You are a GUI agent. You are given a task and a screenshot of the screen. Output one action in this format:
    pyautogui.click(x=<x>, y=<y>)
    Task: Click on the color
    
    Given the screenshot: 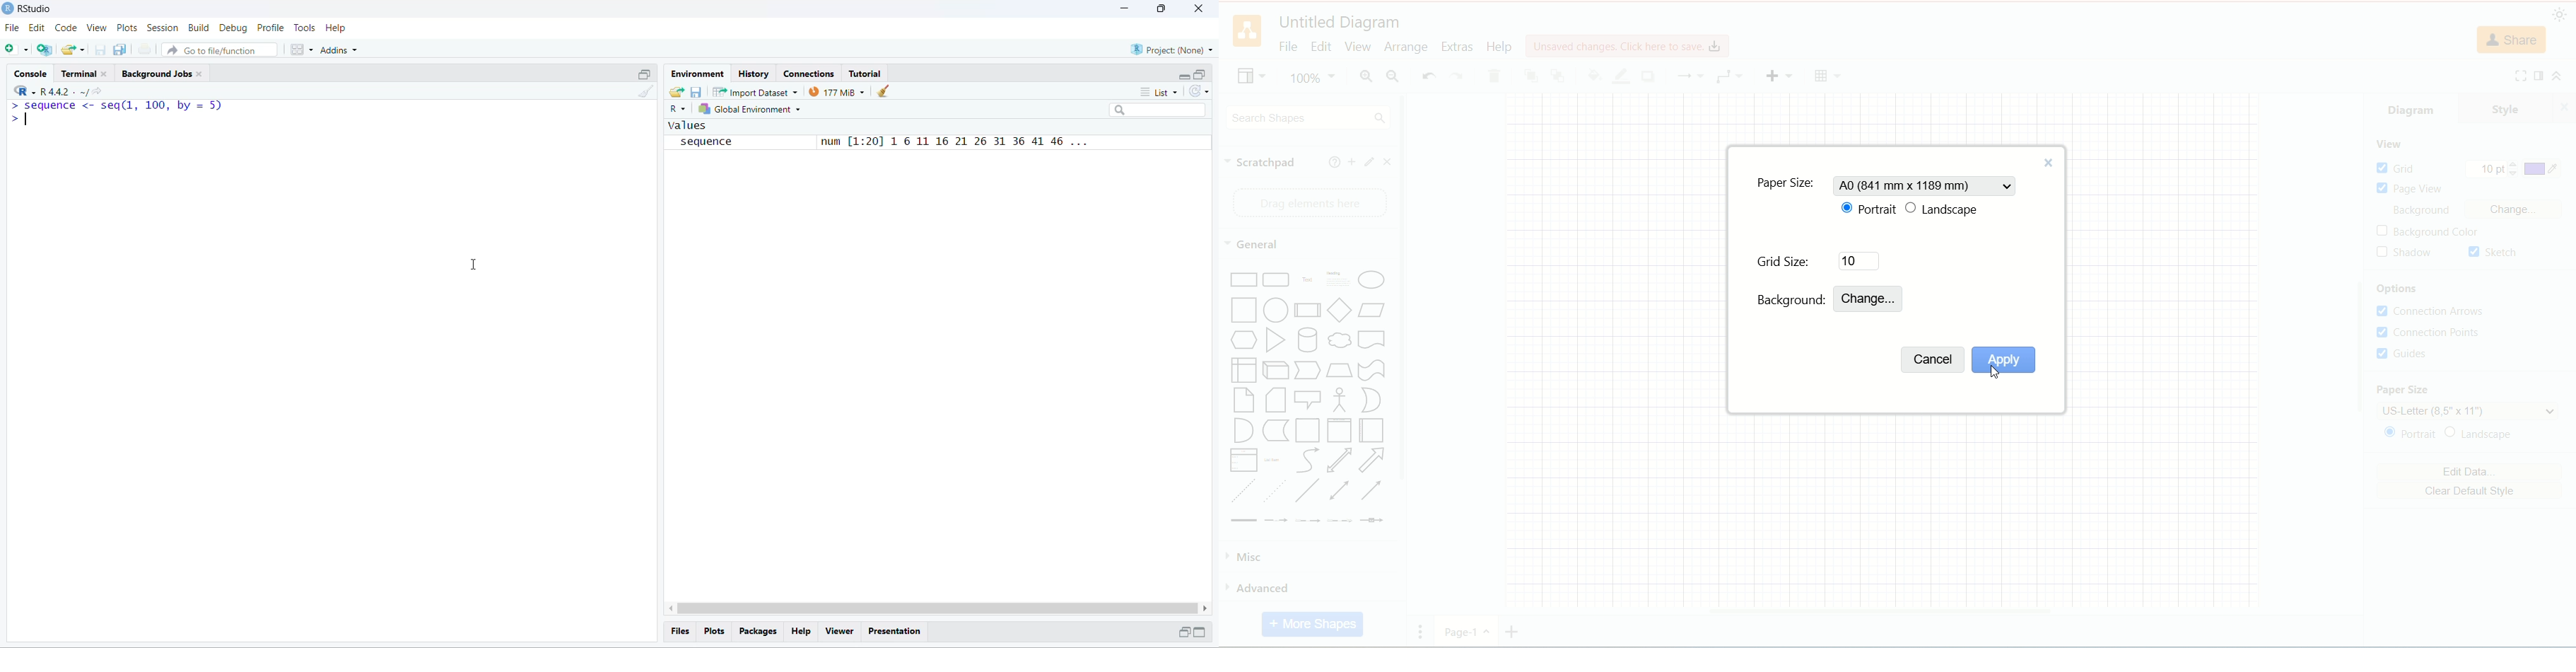 What is the action you would take?
    pyautogui.click(x=2543, y=170)
    